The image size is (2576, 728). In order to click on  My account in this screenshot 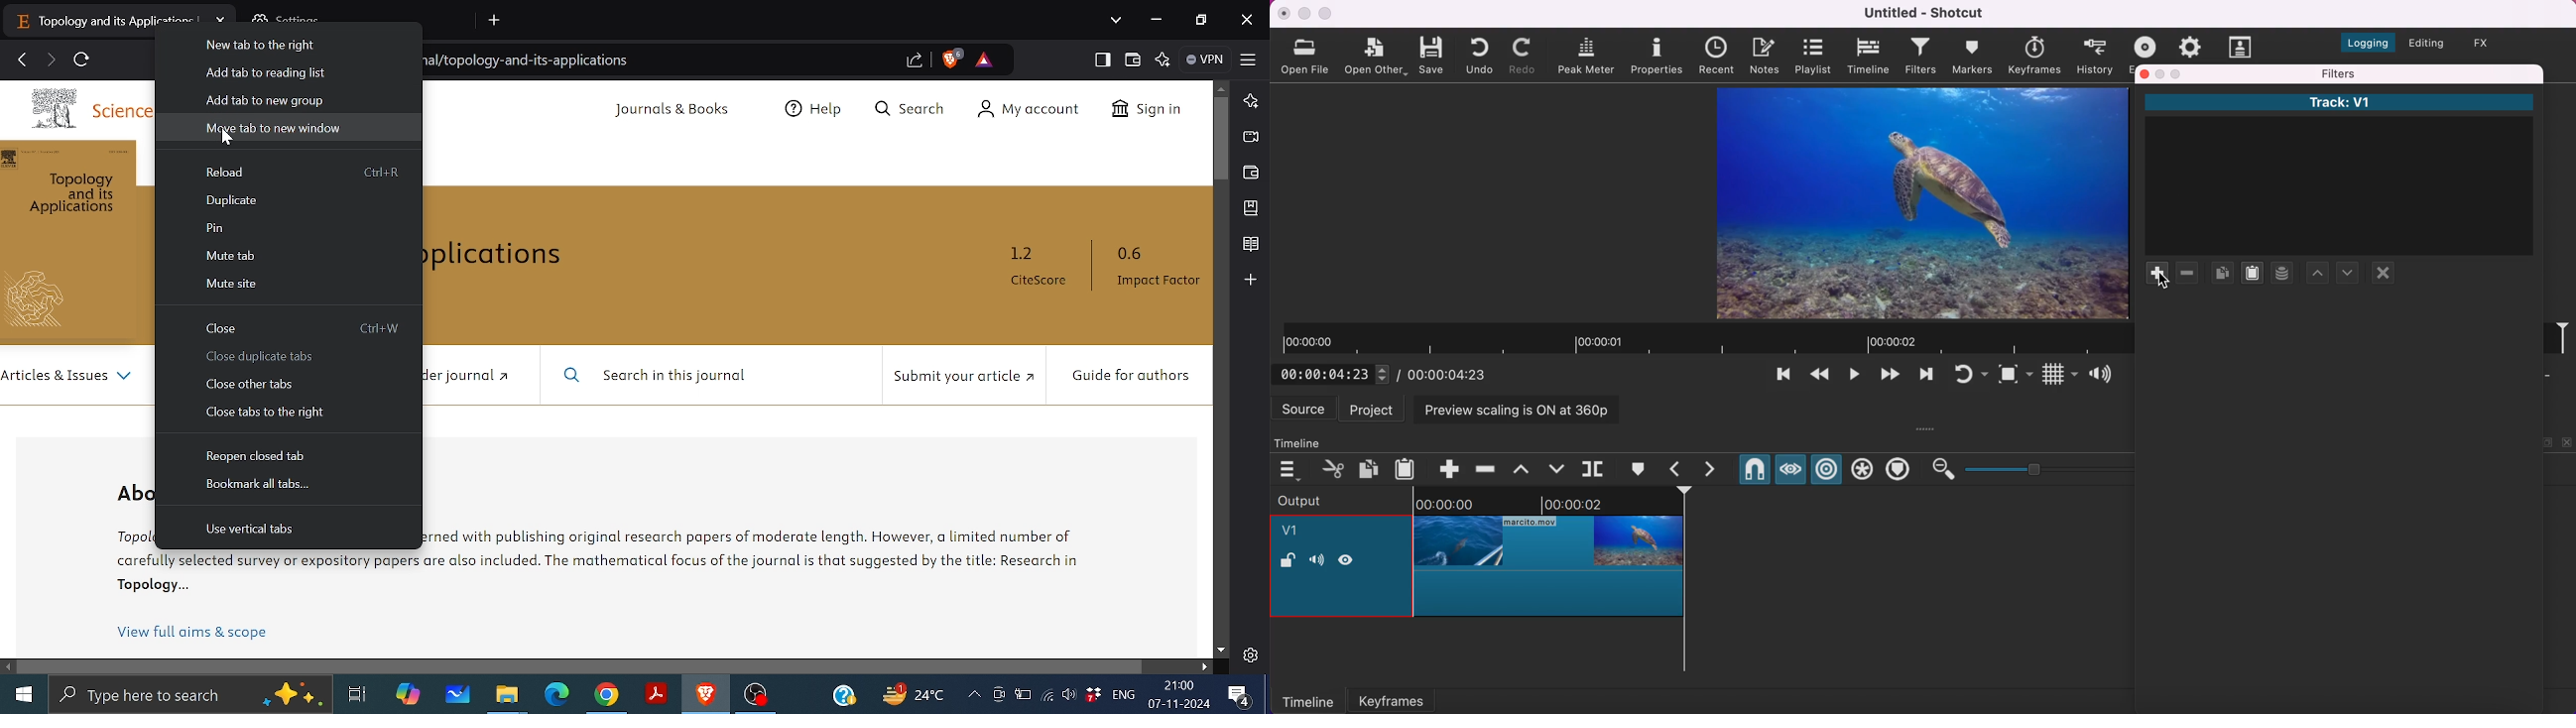, I will do `click(1028, 109)`.